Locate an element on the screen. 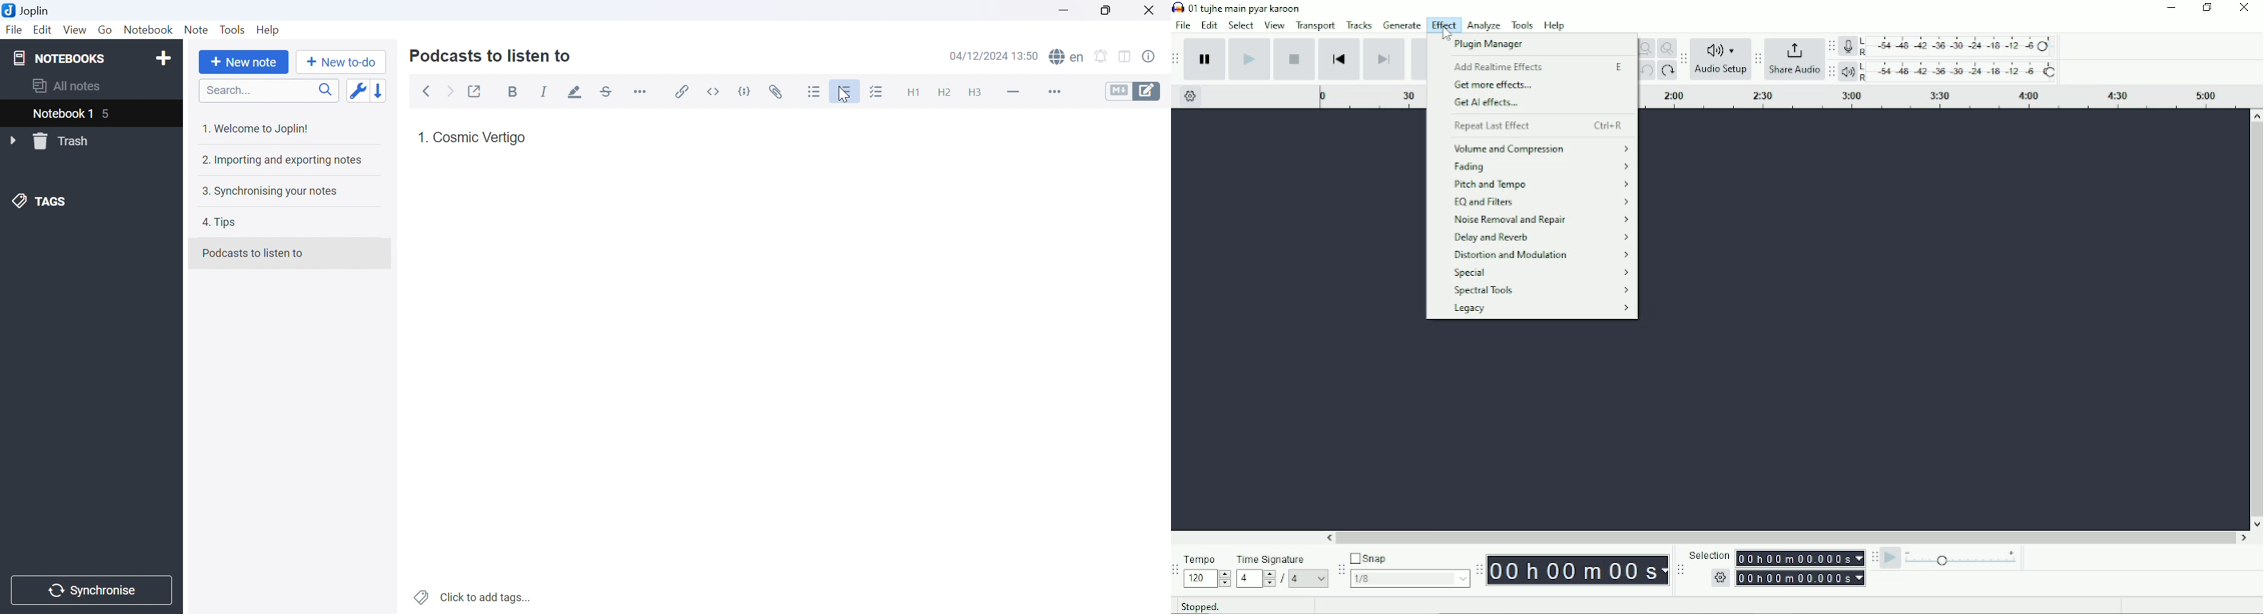  Distortion and Modulation is located at coordinates (1540, 255).